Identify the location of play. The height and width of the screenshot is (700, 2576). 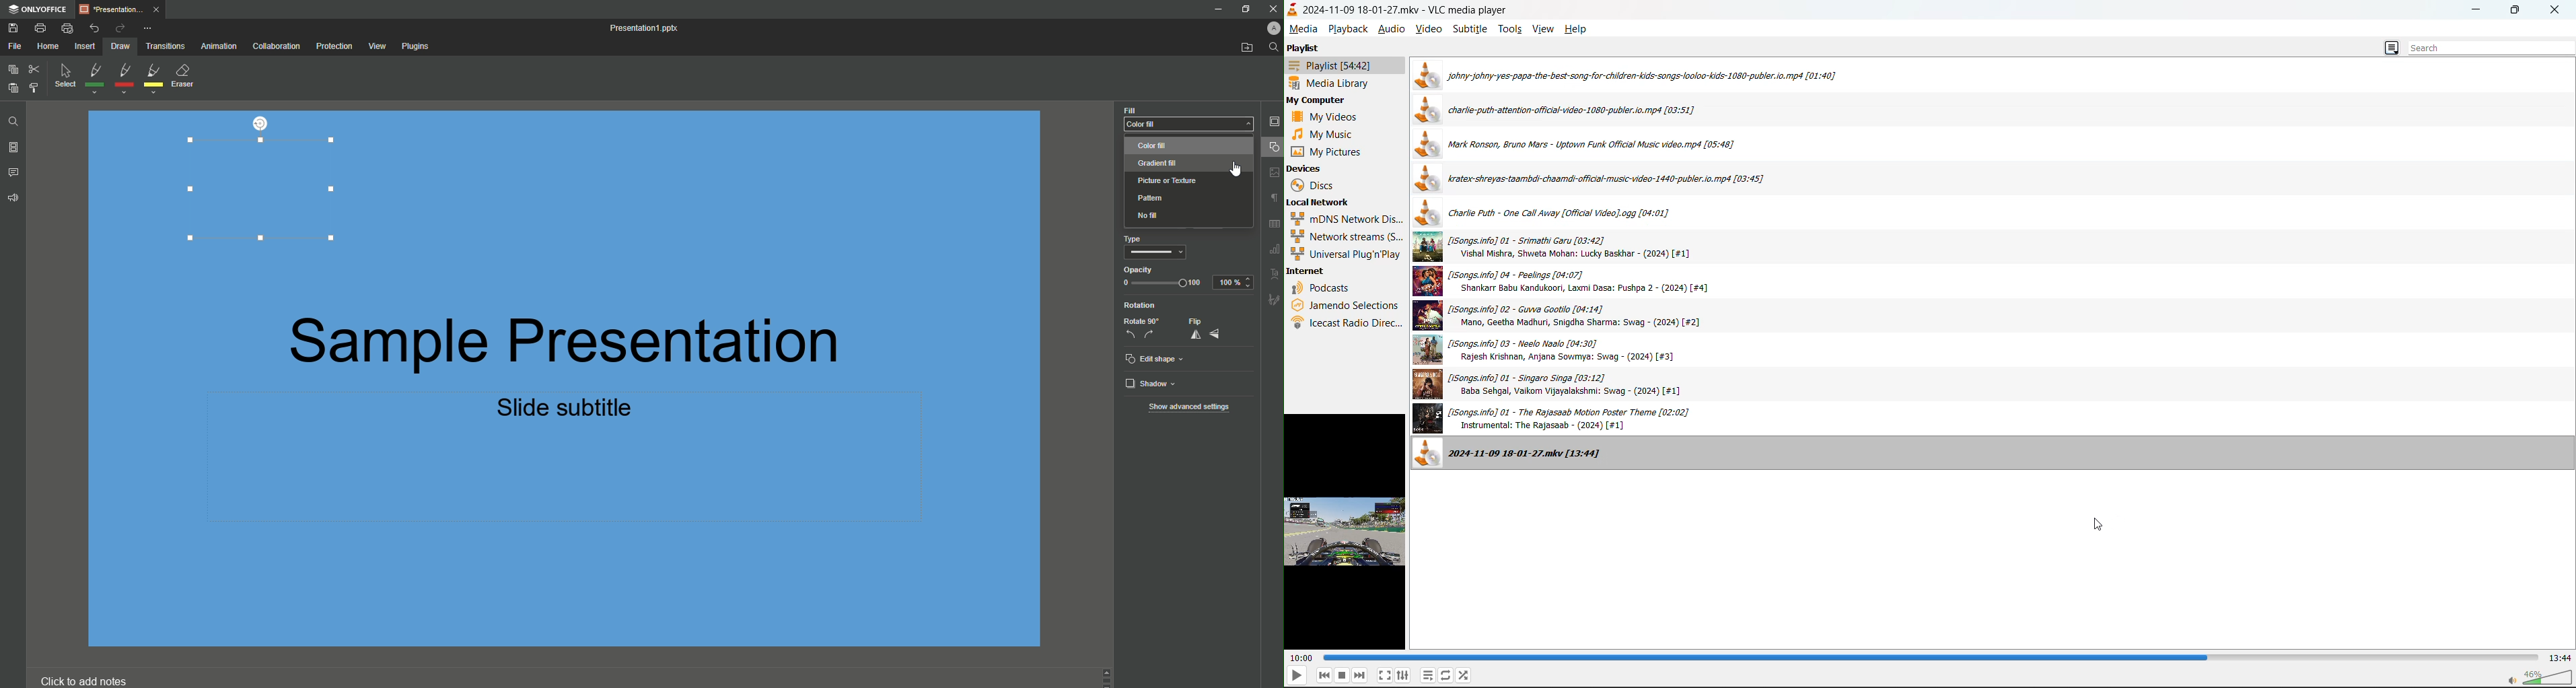
(1297, 676).